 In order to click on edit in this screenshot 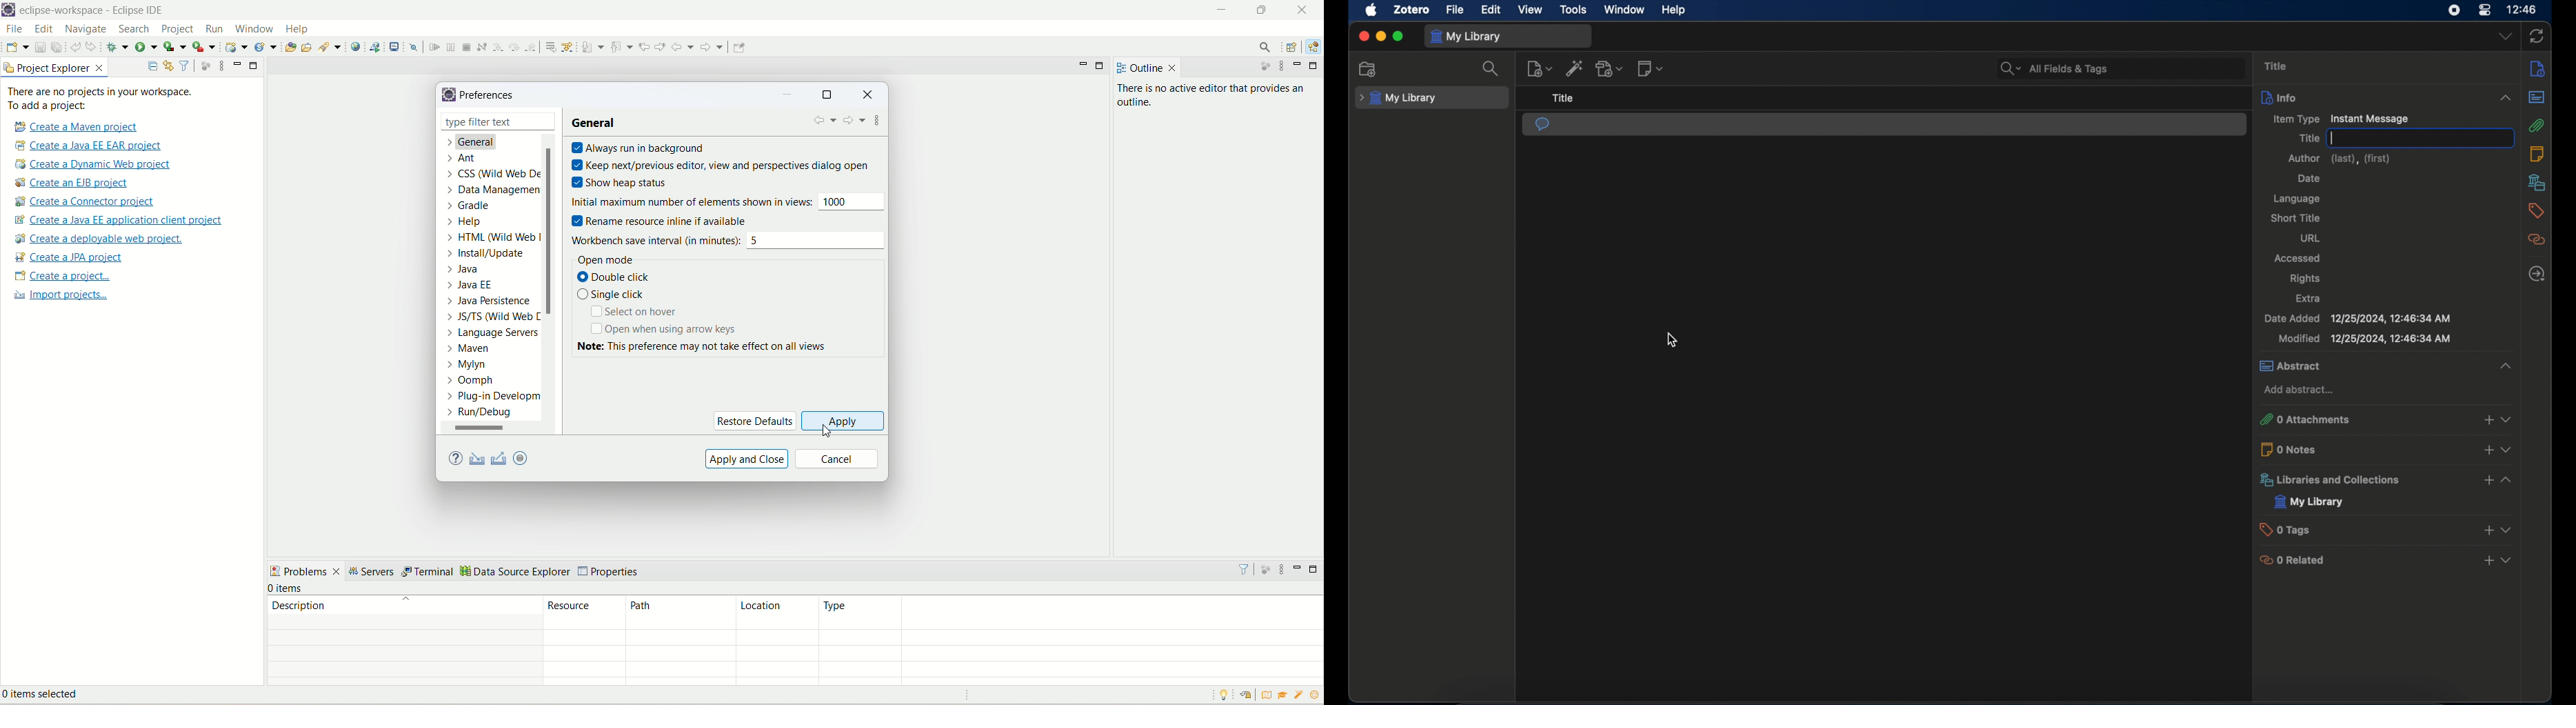, I will do `click(1492, 10)`.